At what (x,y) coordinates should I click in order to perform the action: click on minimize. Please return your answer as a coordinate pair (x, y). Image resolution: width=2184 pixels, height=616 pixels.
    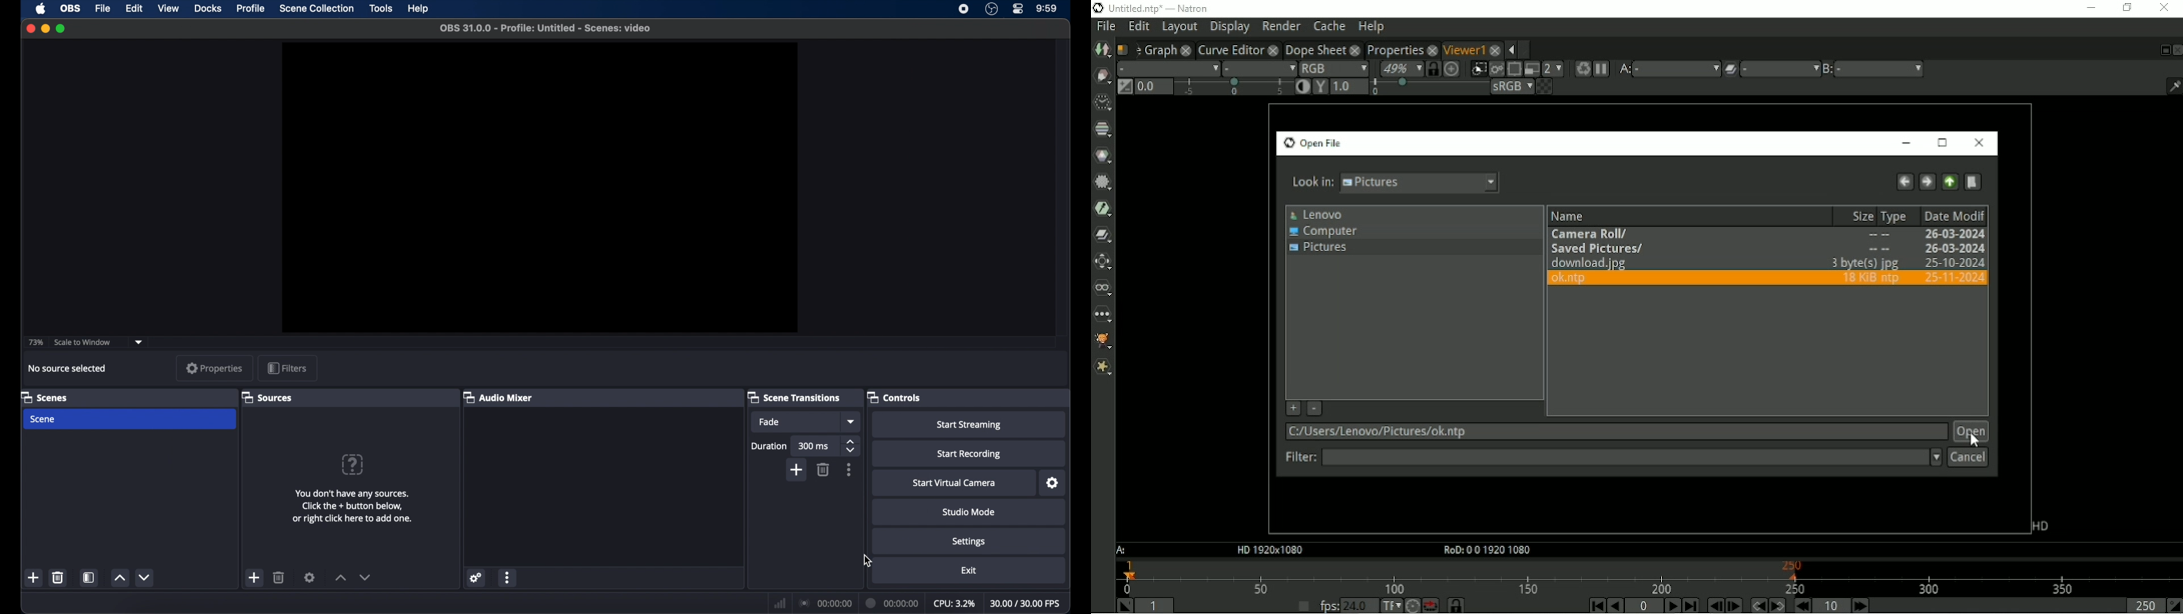
    Looking at the image, I should click on (45, 28).